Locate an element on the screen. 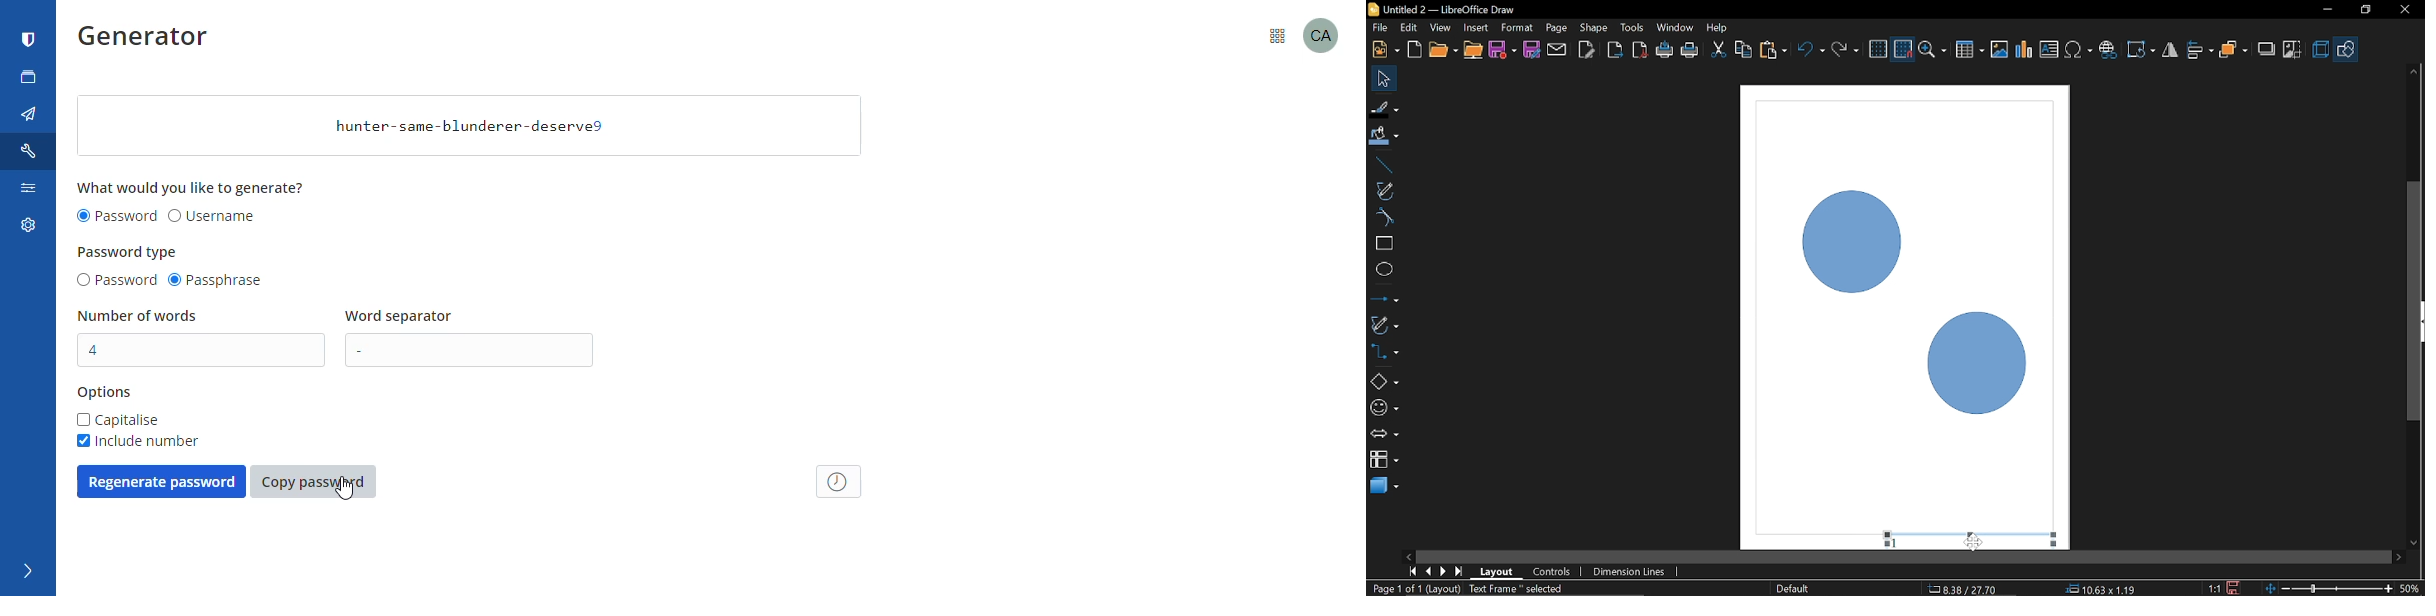  Open remote file is located at coordinates (1474, 50).